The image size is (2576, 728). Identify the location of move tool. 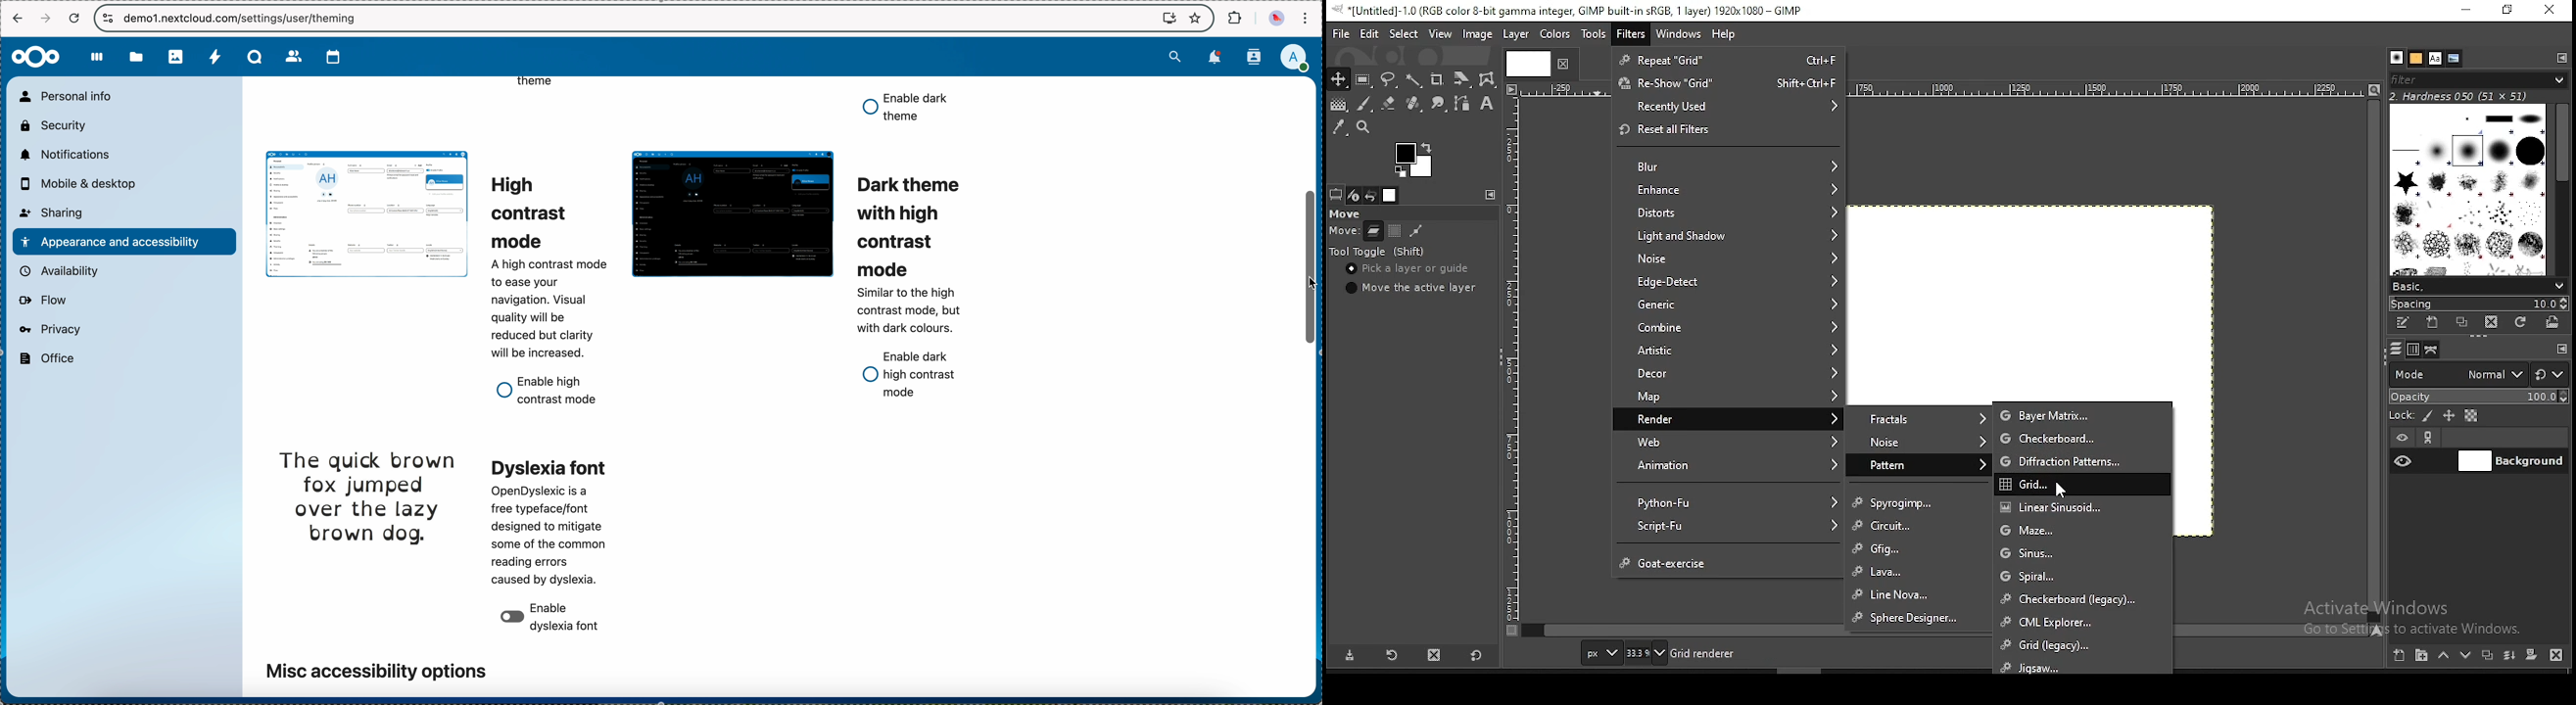
(1338, 78).